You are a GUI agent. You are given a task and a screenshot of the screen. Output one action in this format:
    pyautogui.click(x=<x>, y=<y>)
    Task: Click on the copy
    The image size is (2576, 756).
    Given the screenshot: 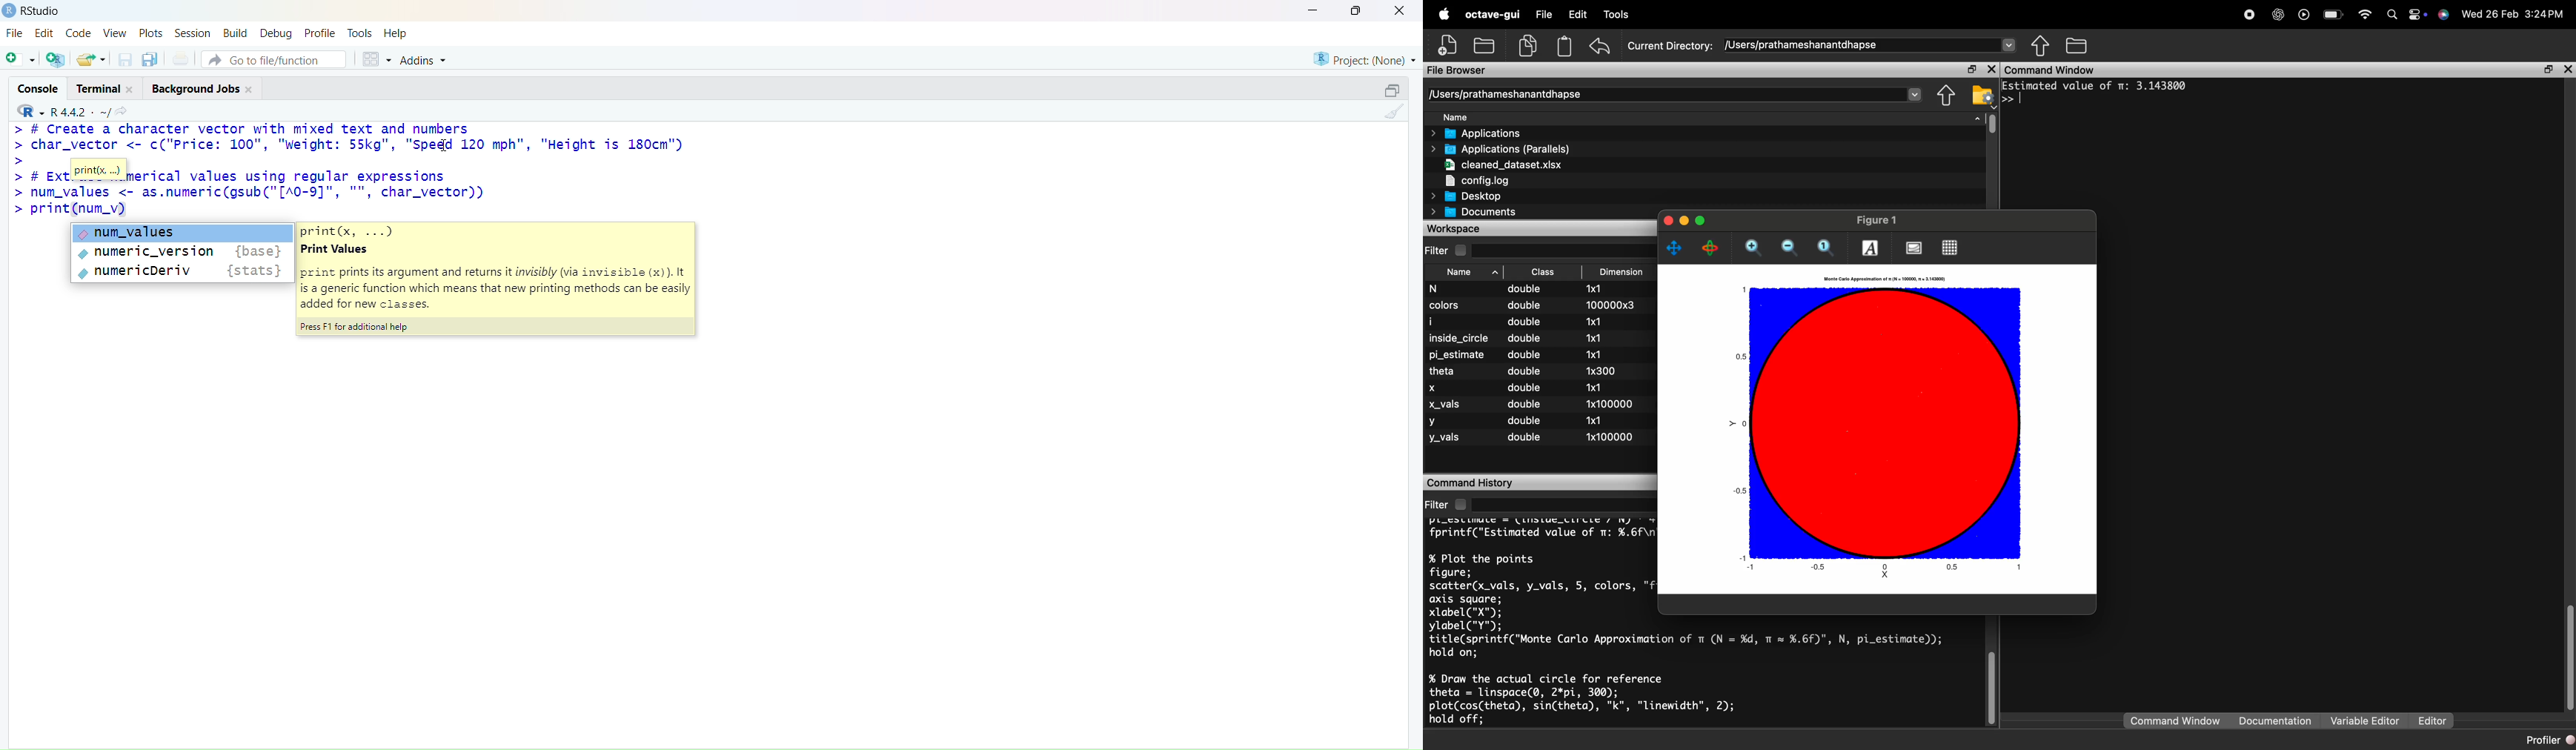 What is the action you would take?
    pyautogui.click(x=150, y=59)
    